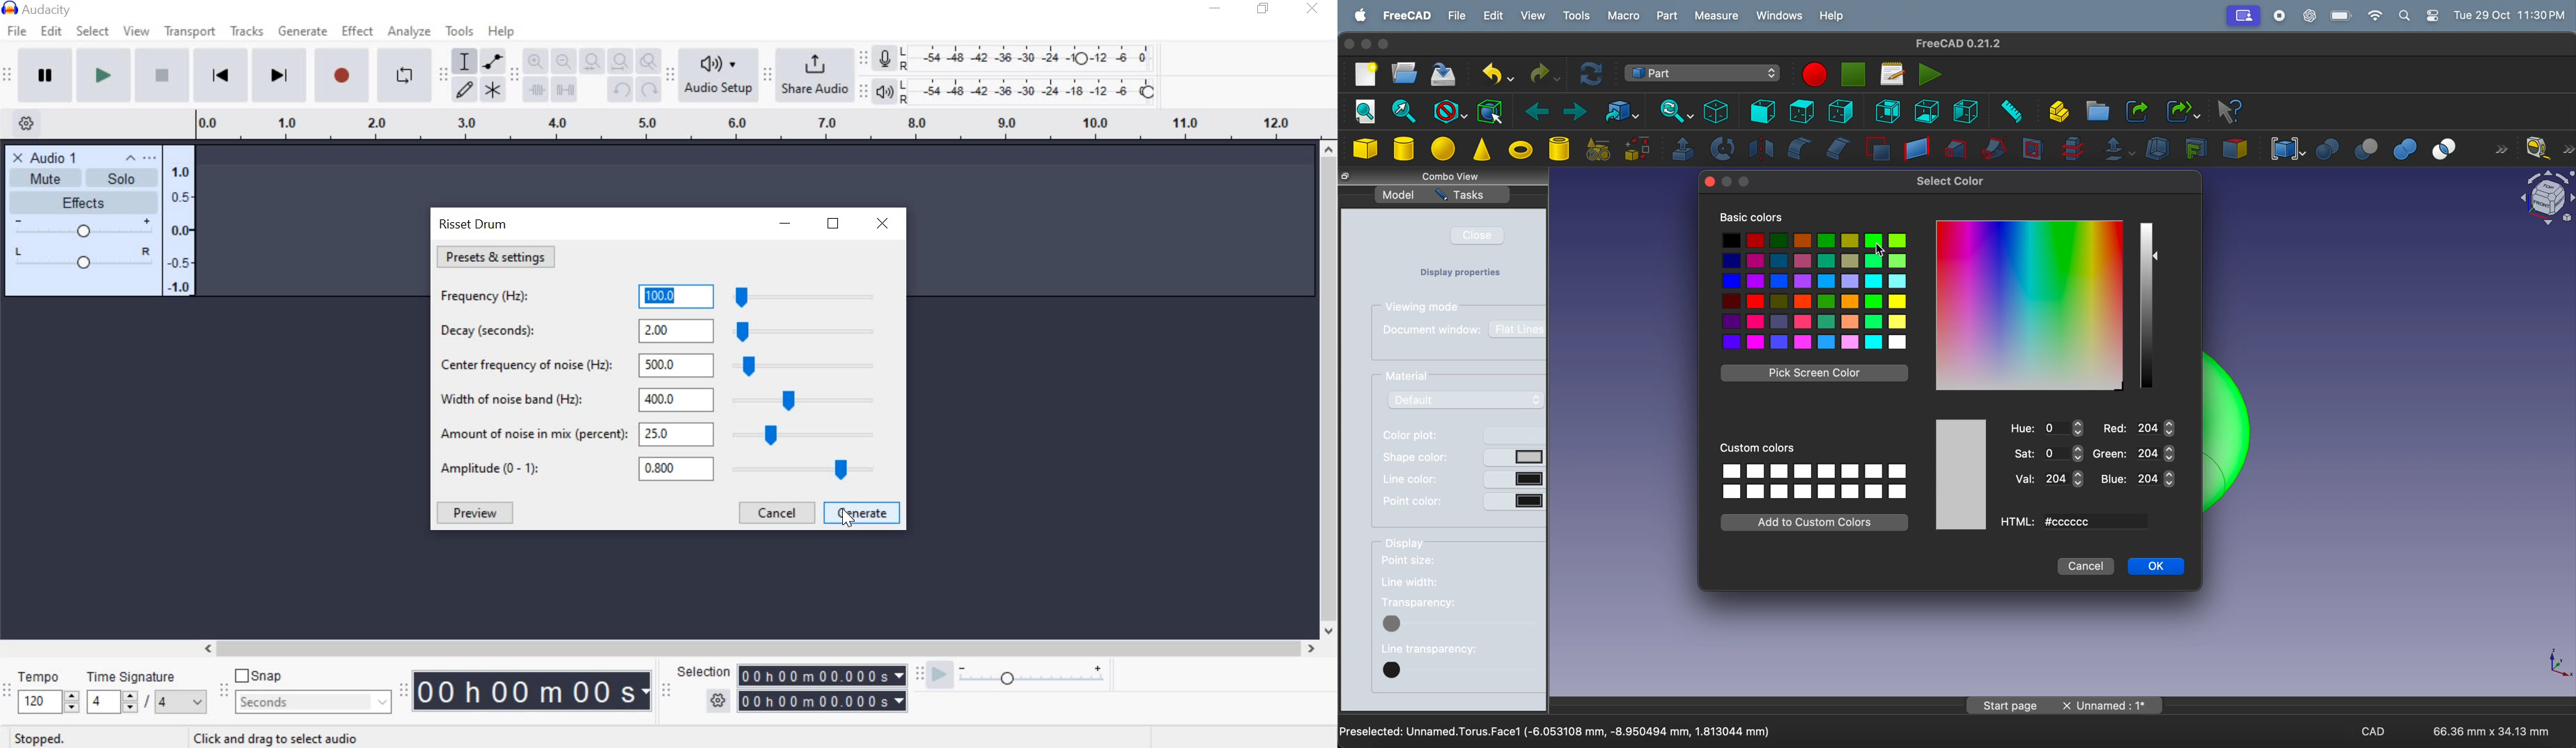 Image resolution: width=2576 pixels, height=756 pixels. I want to click on Recording level, so click(1032, 54).